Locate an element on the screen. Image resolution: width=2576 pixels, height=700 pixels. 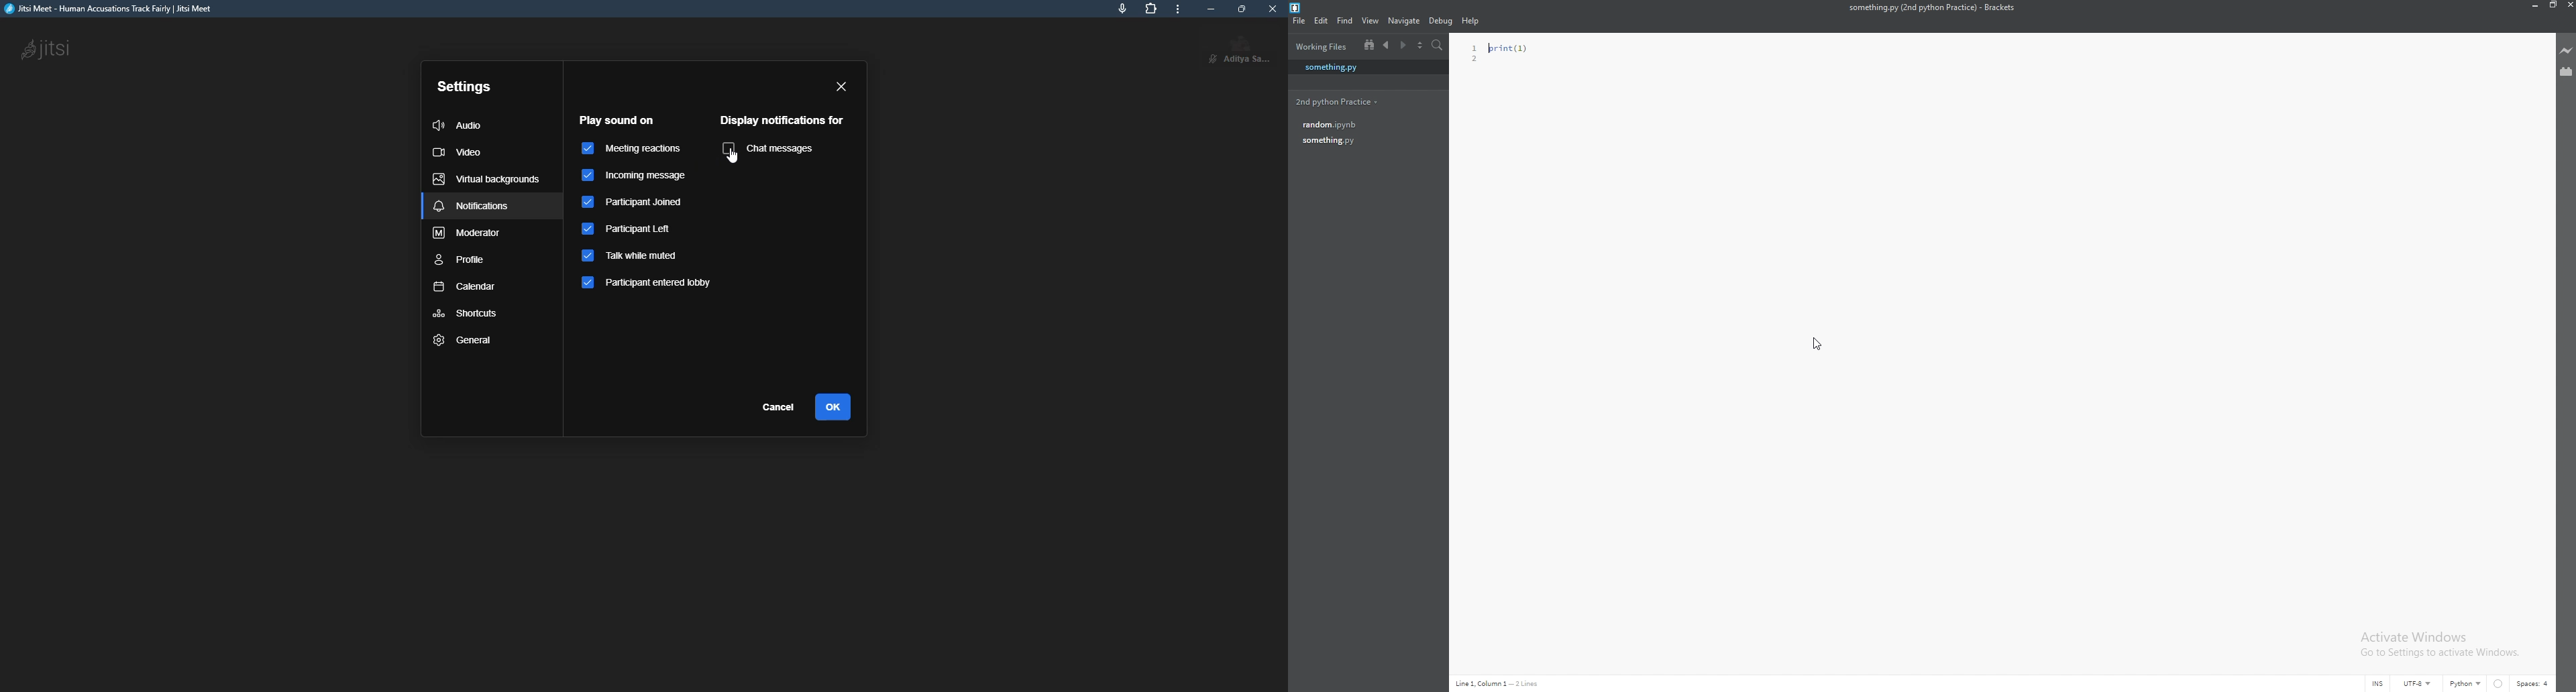
something.py (2nd python practice) - brackets is located at coordinates (1932, 7).